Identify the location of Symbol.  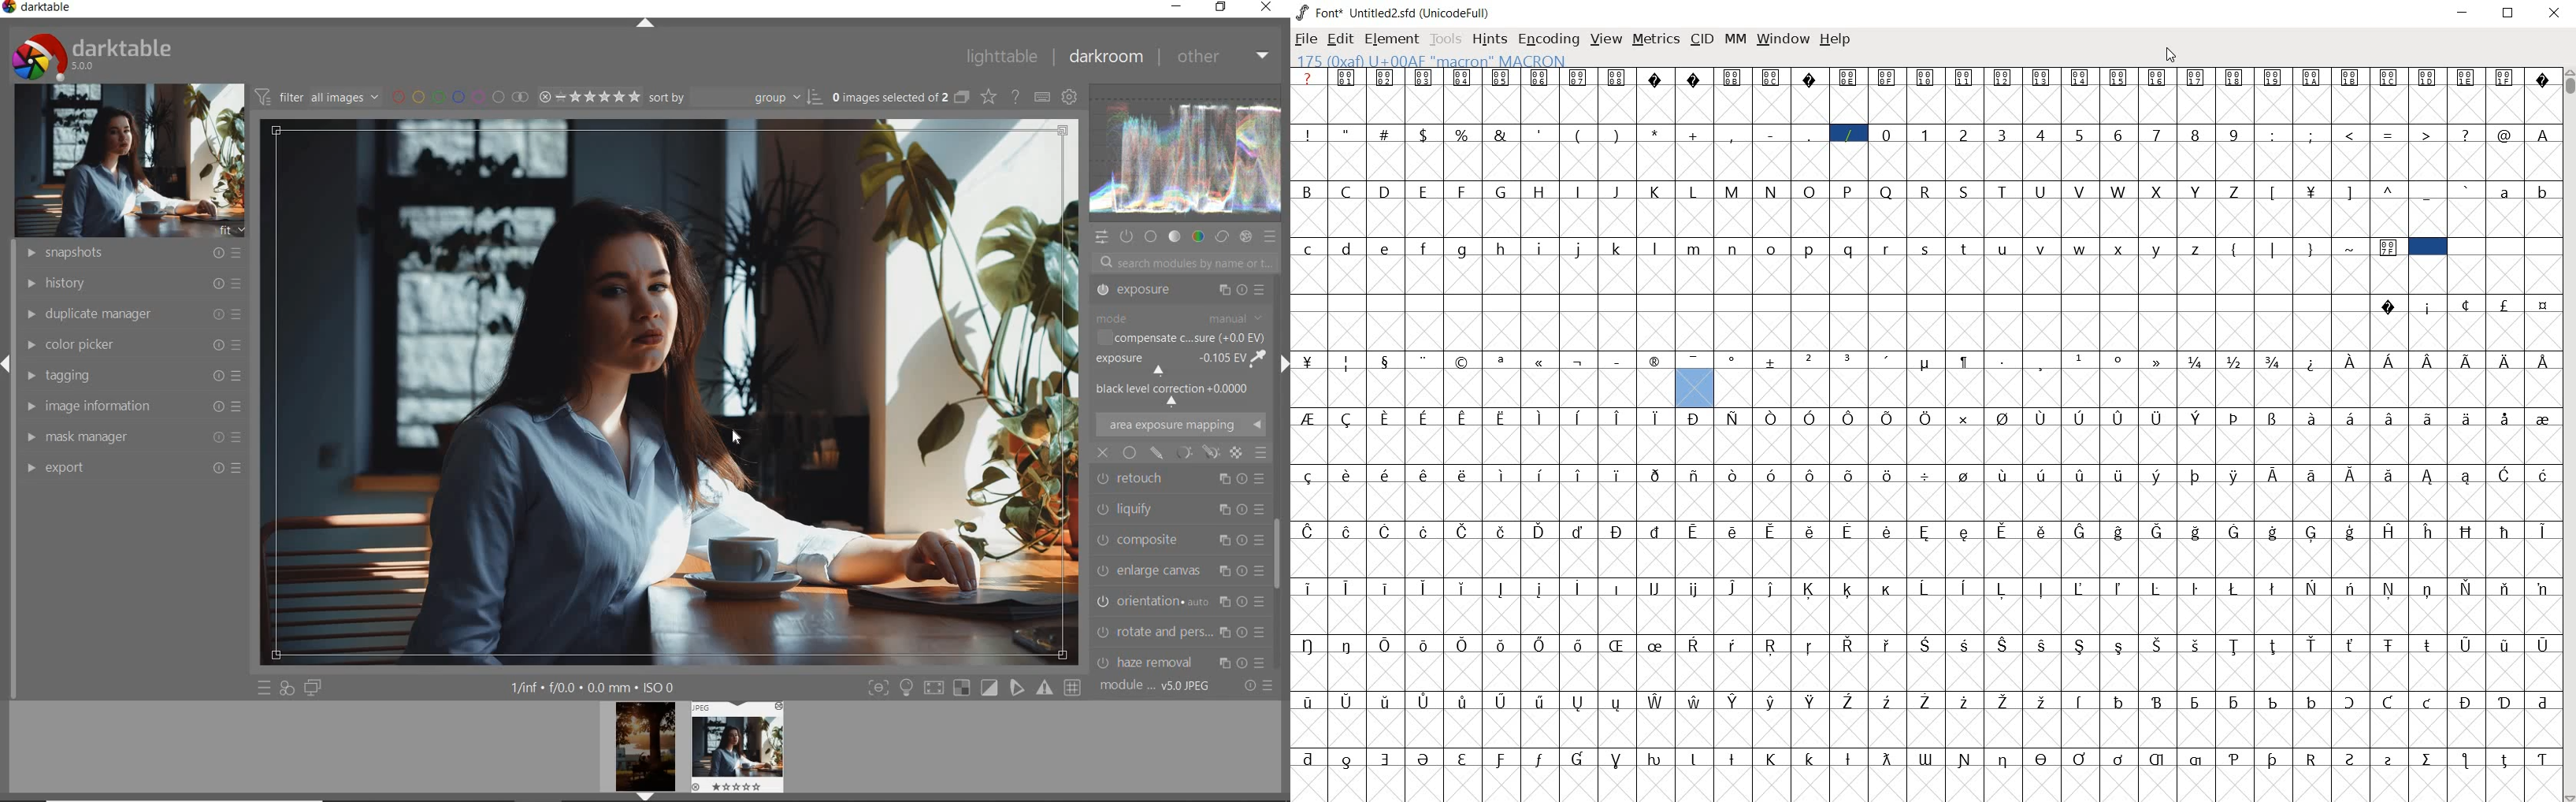
(1615, 78).